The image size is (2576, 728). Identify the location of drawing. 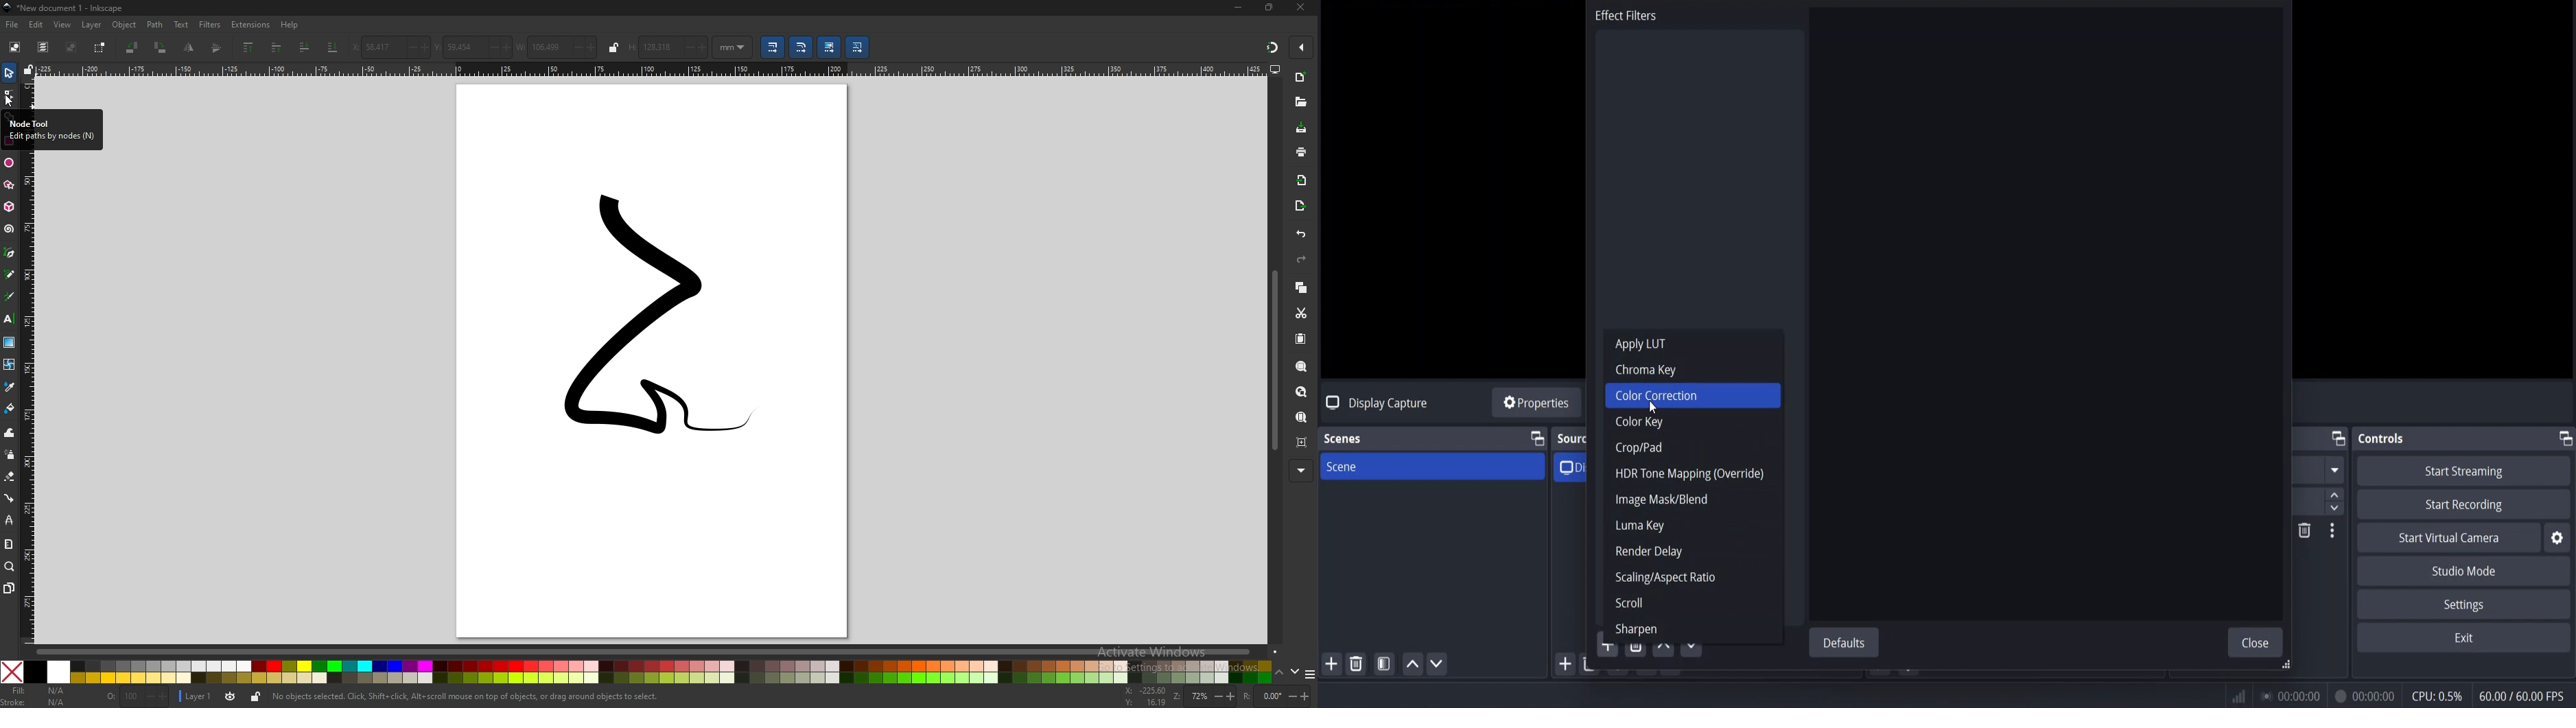
(644, 316).